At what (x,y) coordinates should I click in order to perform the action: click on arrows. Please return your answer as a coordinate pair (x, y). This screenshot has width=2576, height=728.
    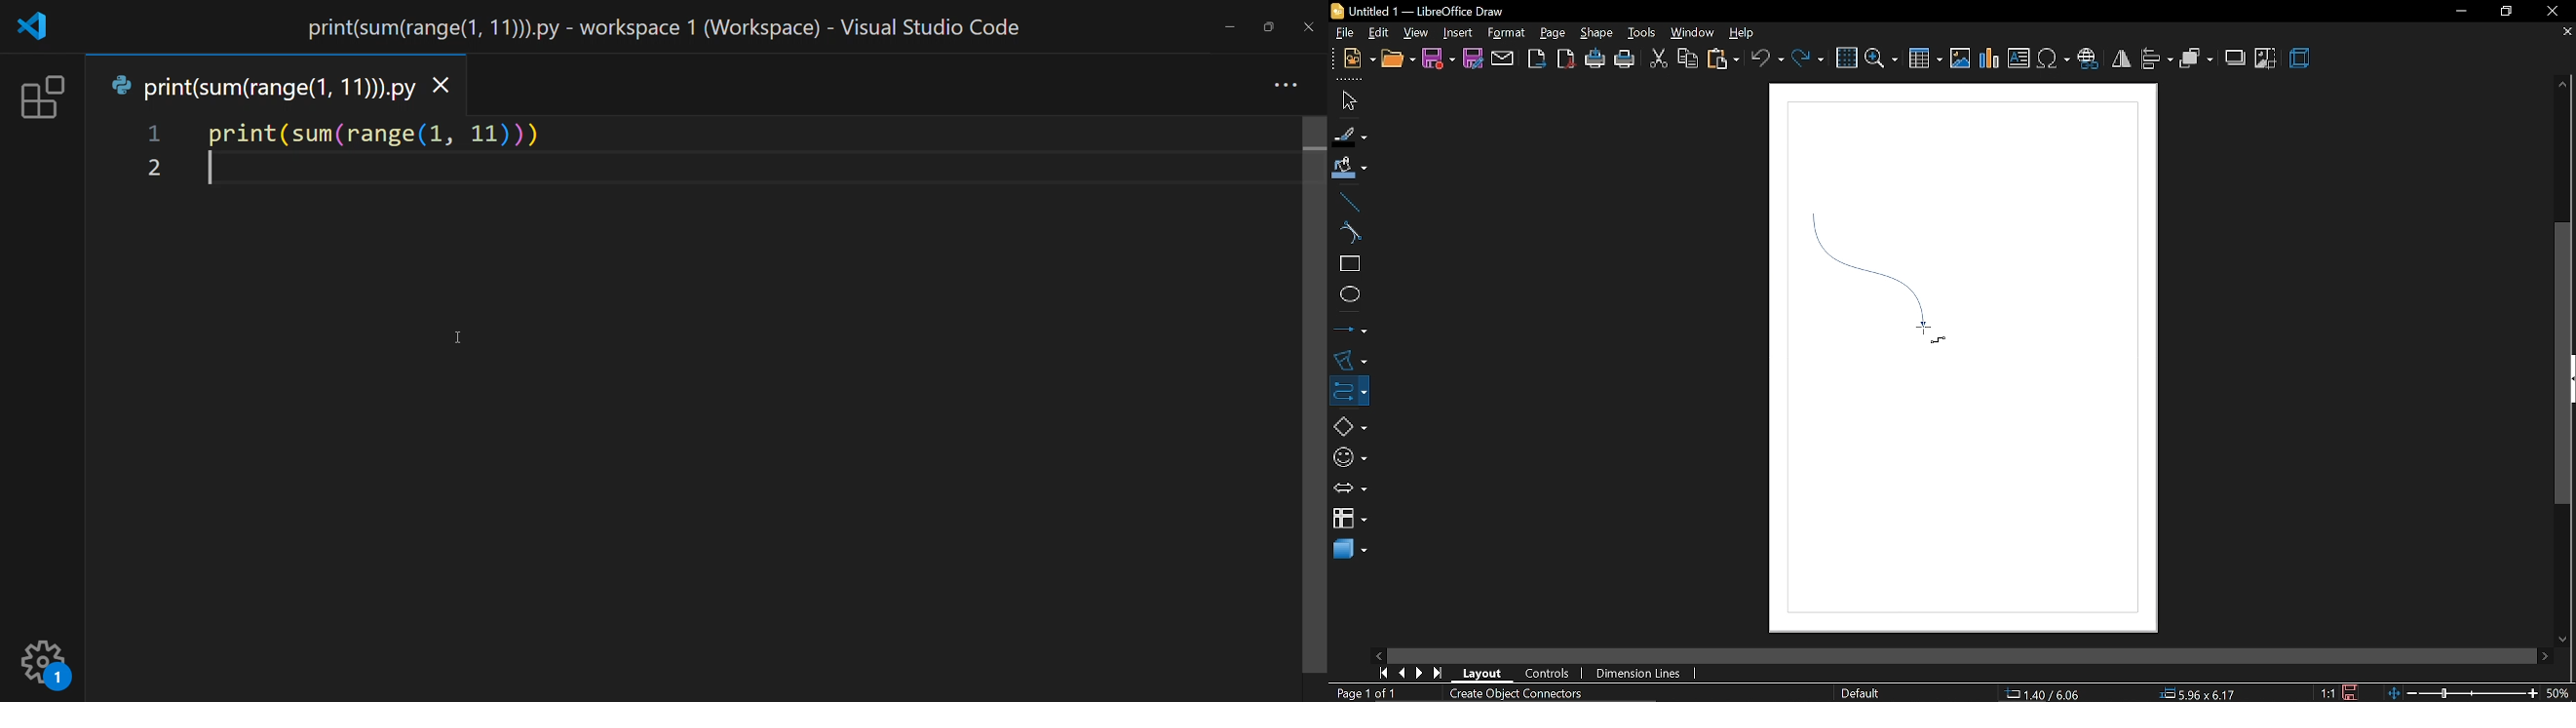
    Looking at the image, I should click on (1347, 487).